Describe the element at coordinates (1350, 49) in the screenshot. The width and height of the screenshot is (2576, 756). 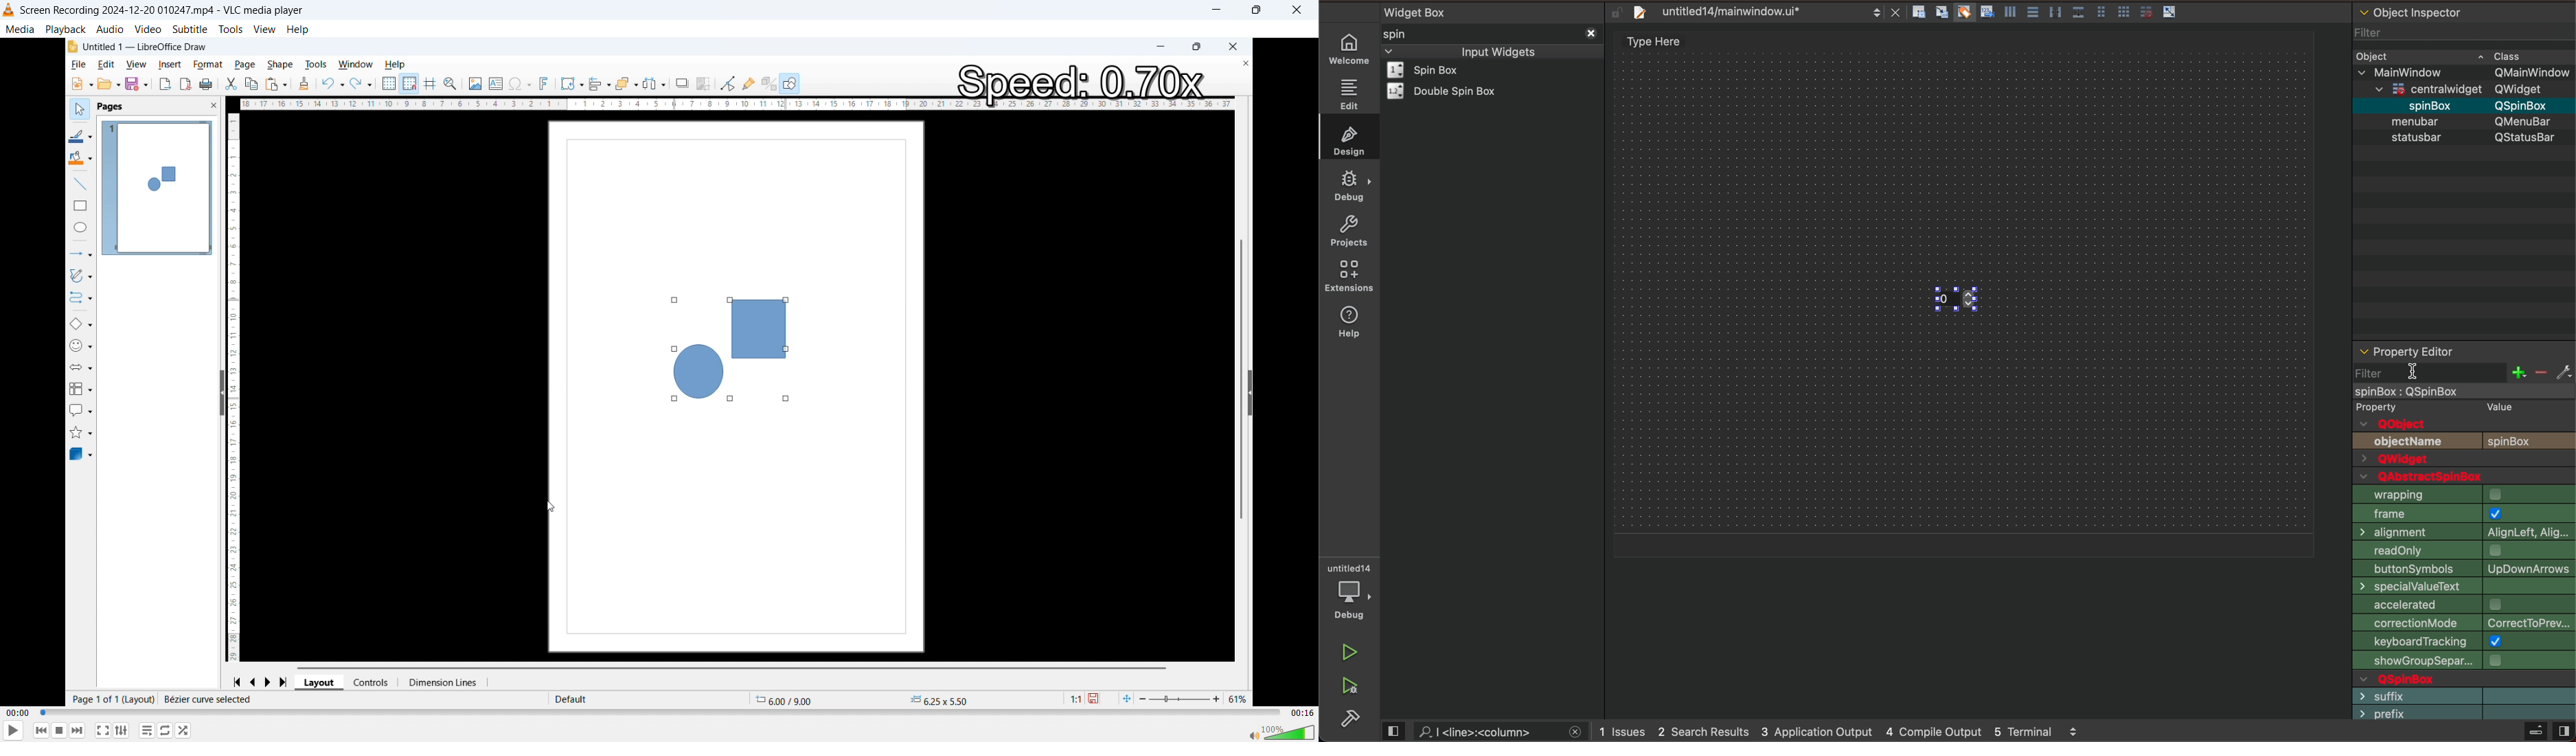
I see `WELCOME` at that location.